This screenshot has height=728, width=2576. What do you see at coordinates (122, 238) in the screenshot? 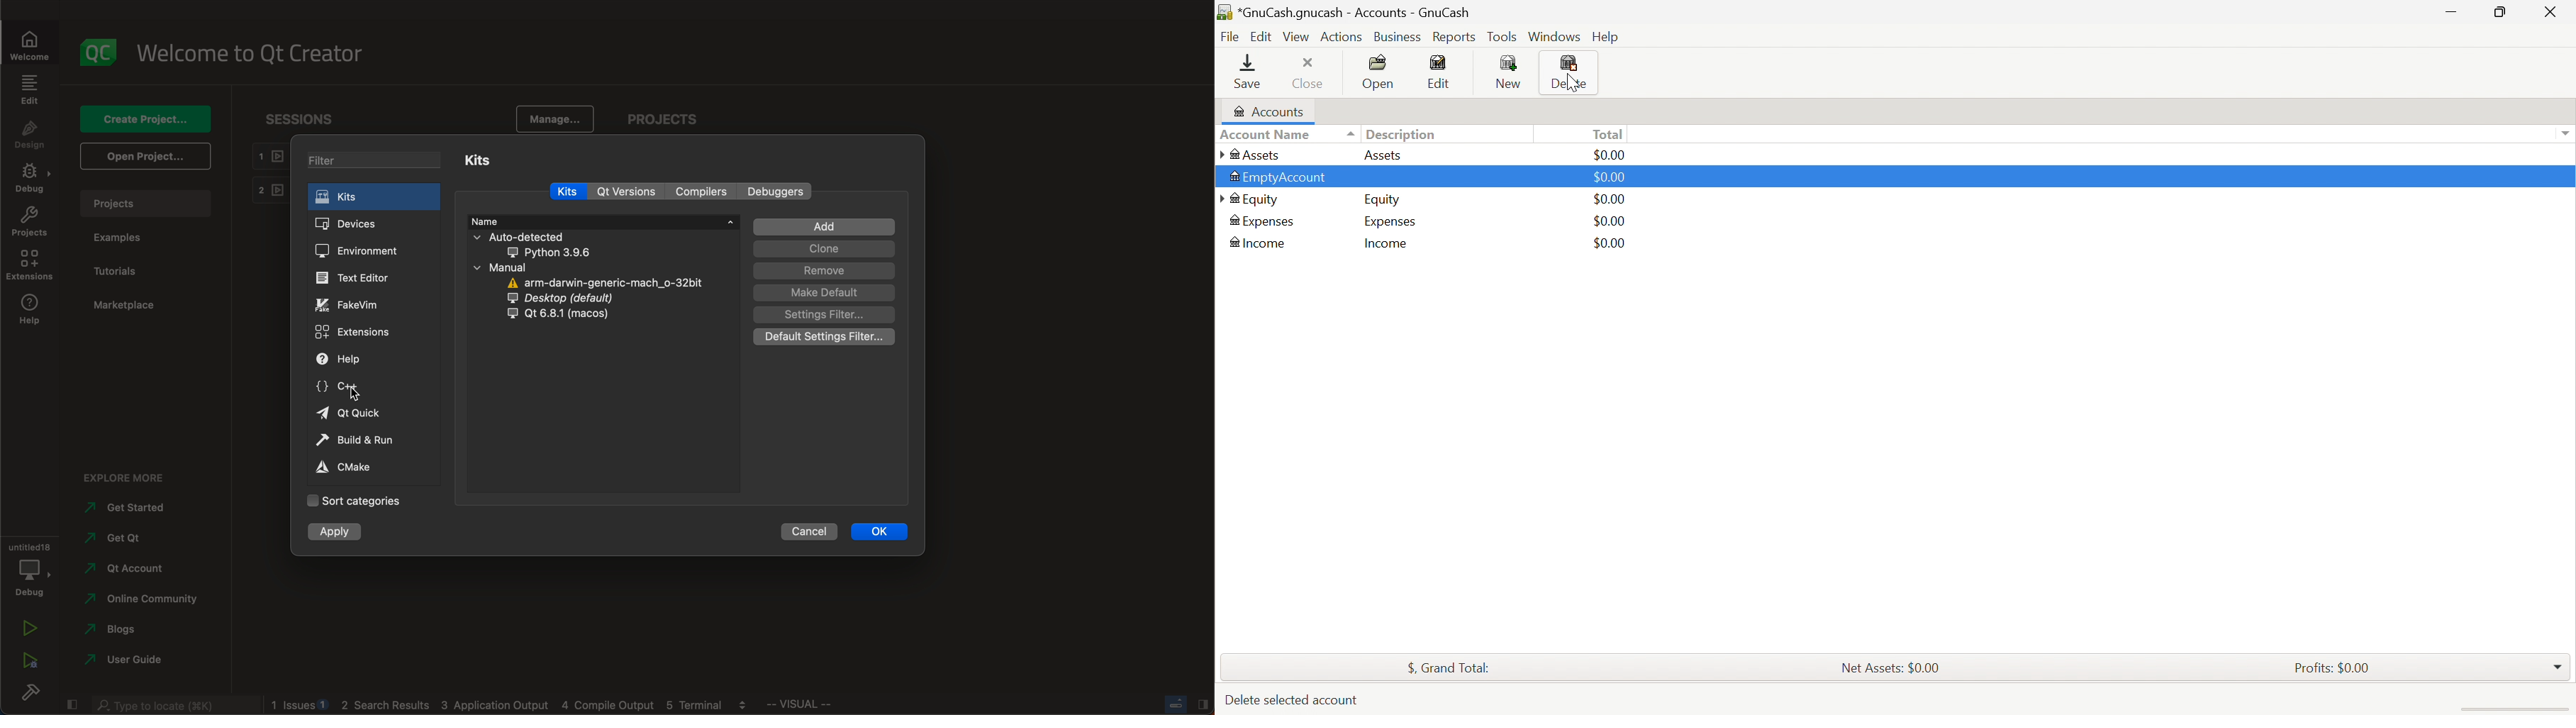
I see `examples` at bounding box center [122, 238].